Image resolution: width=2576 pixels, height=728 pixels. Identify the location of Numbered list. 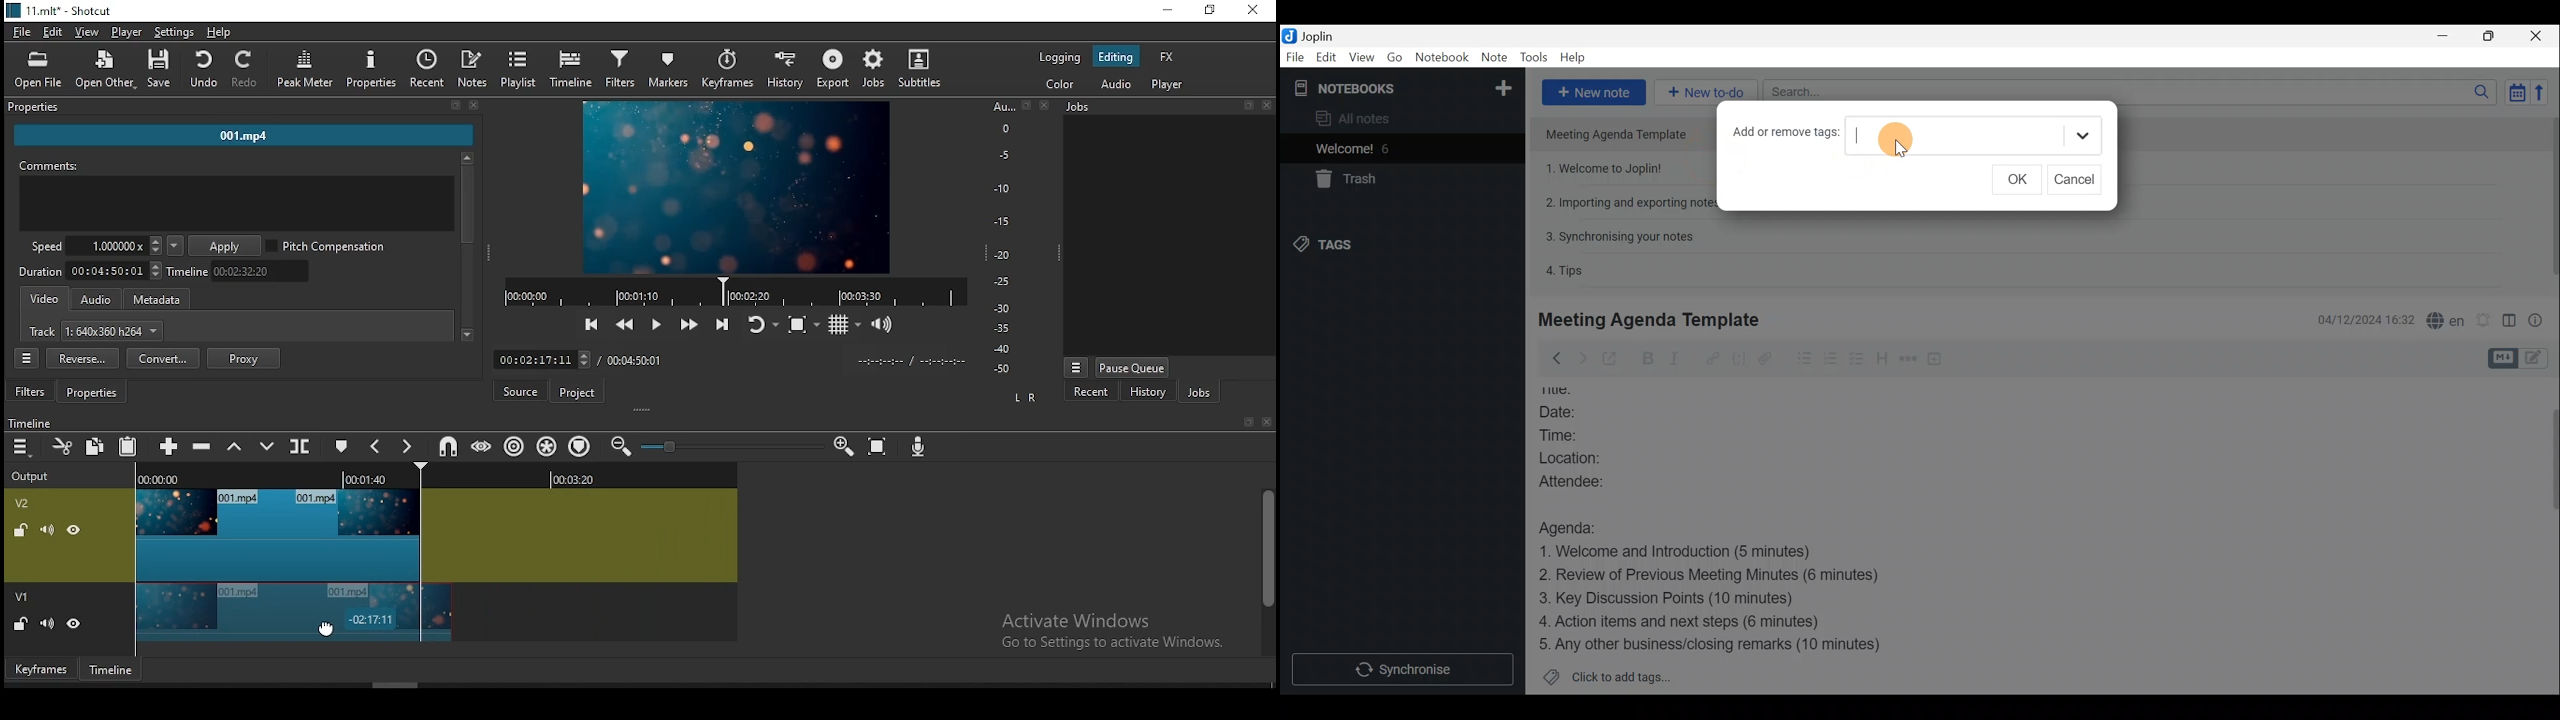
(1831, 361).